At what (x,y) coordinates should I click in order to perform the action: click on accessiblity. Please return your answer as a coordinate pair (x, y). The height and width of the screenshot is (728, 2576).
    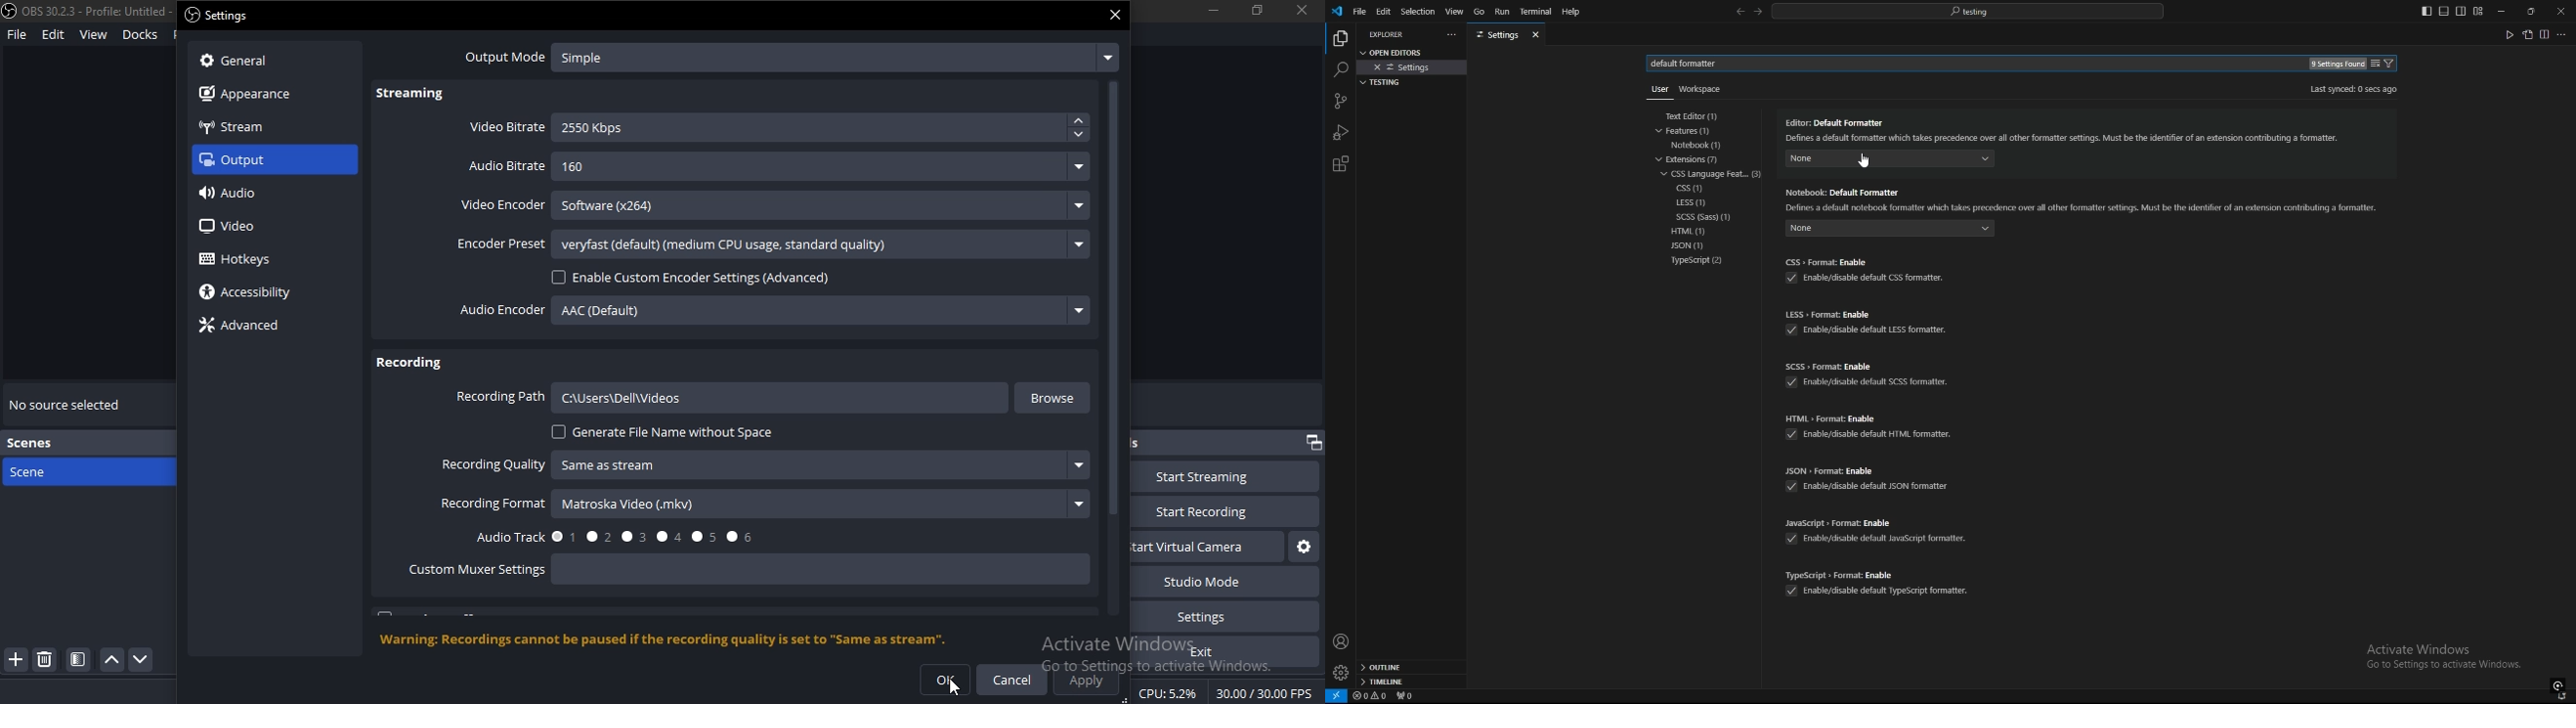
    Looking at the image, I should click on (249, 293).